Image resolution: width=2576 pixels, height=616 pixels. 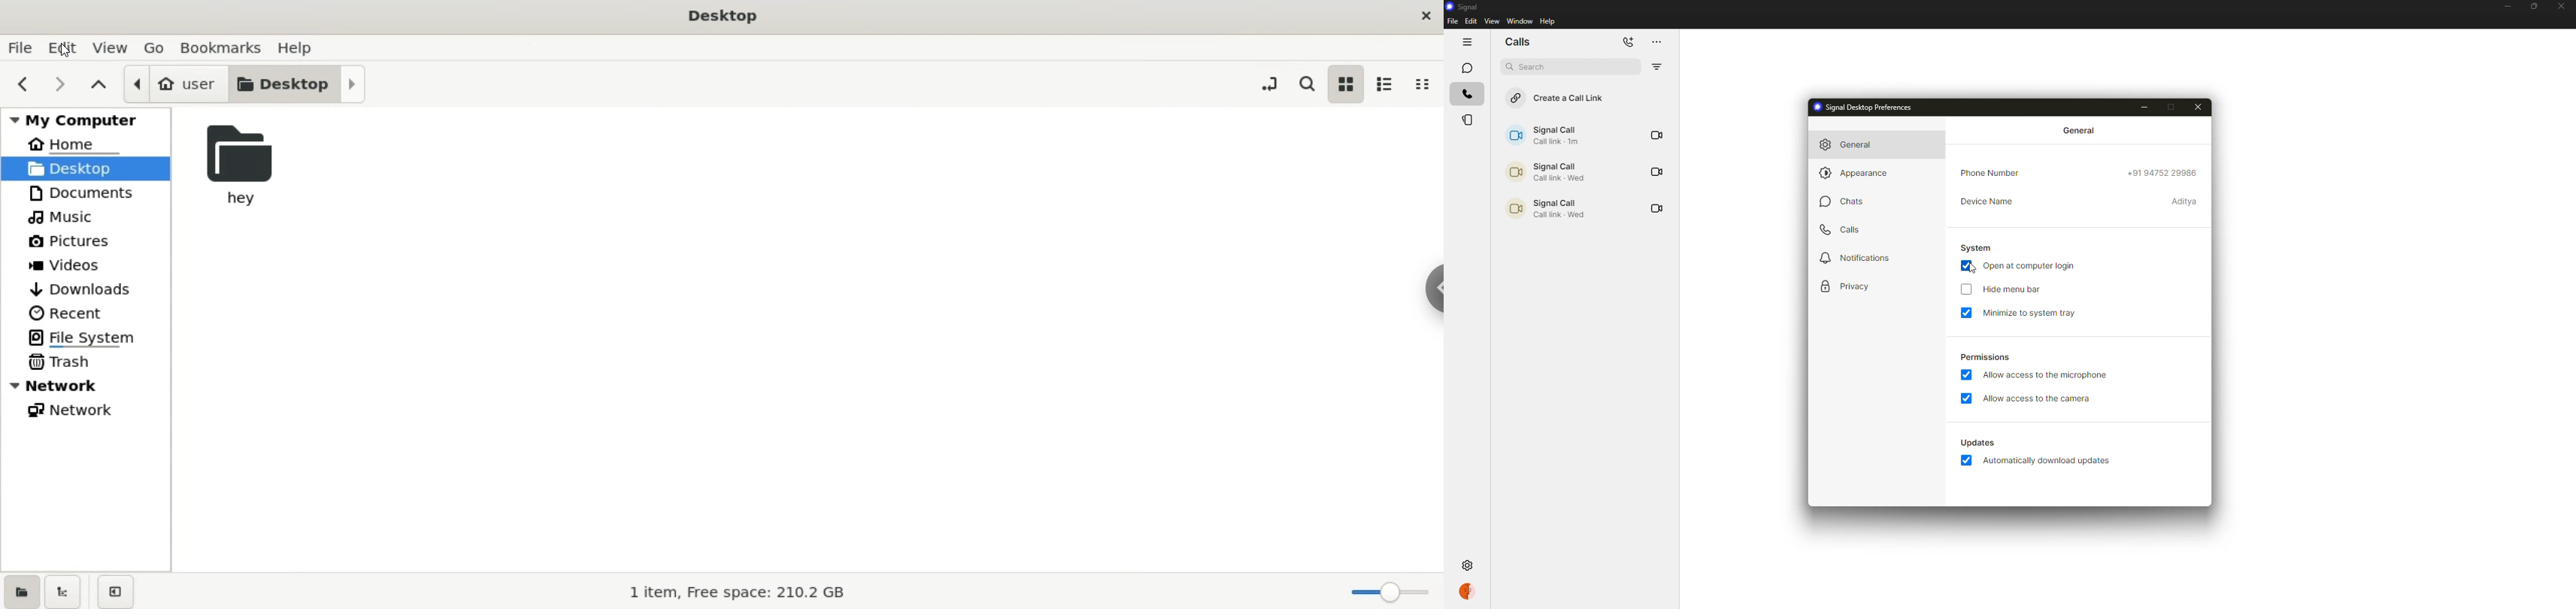 I want to click on trash, so click(x=68, y=363).